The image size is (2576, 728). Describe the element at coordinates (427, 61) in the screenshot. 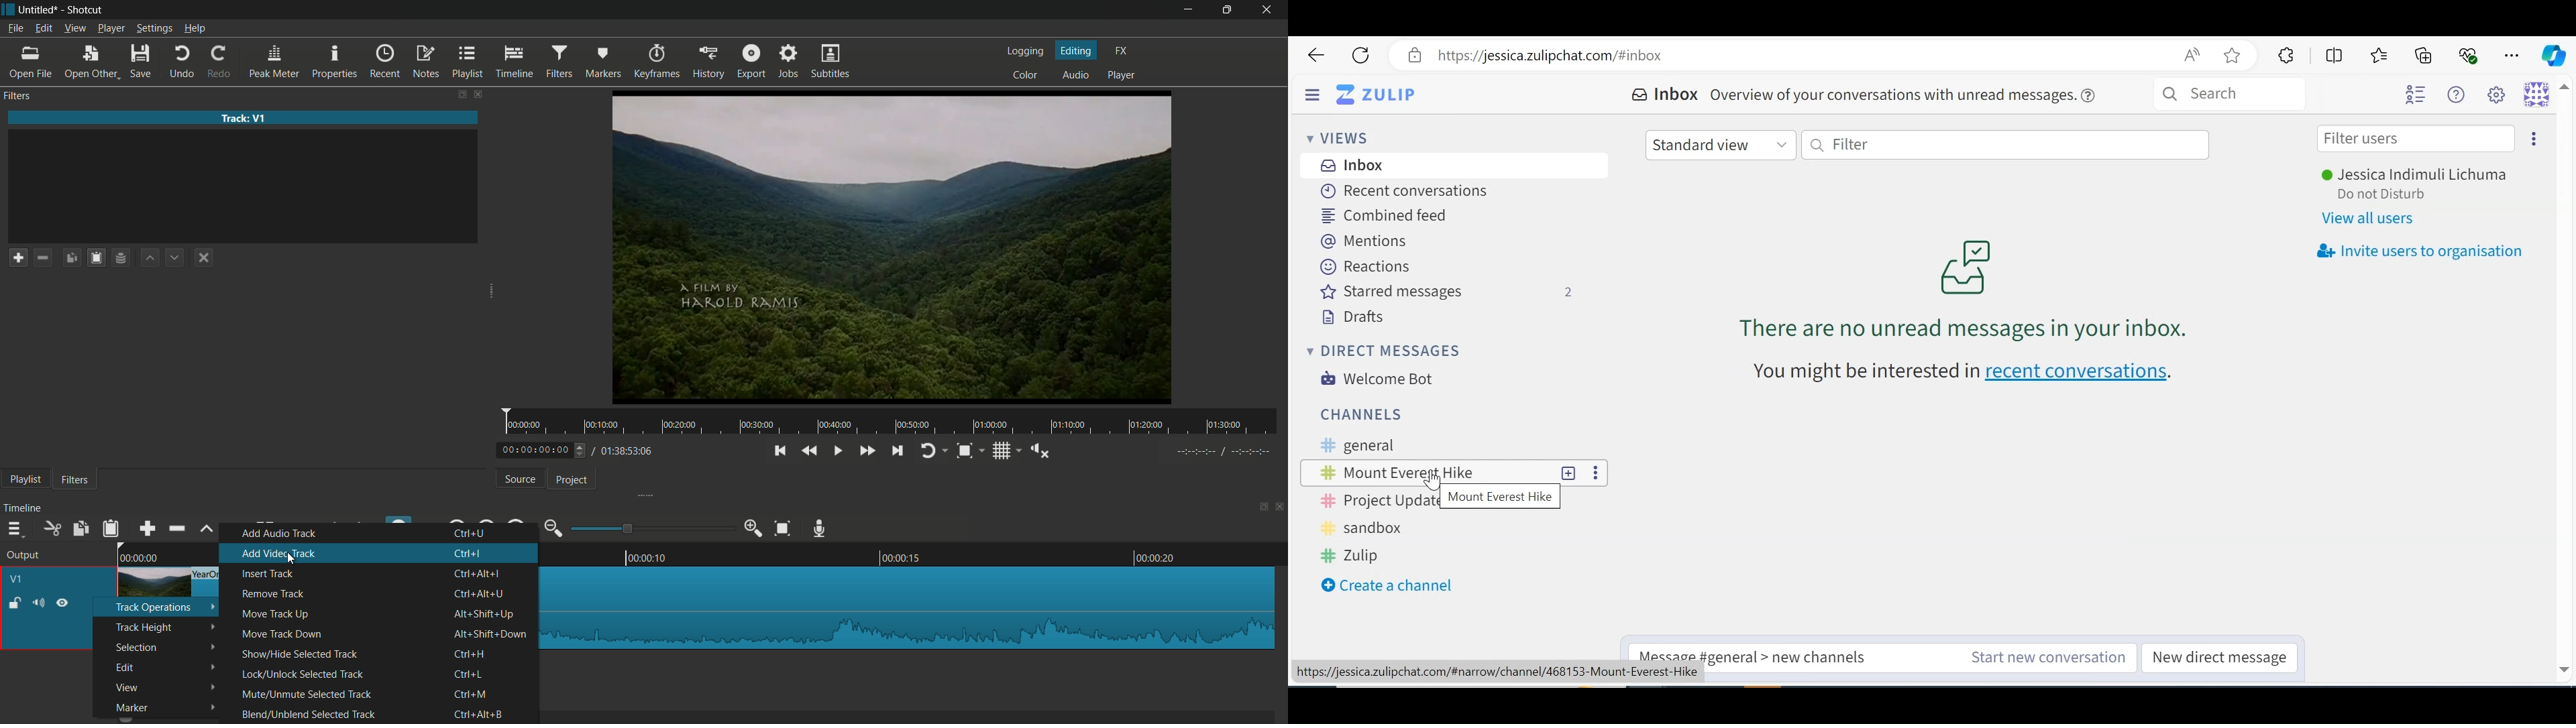

I see `notes` at that location.